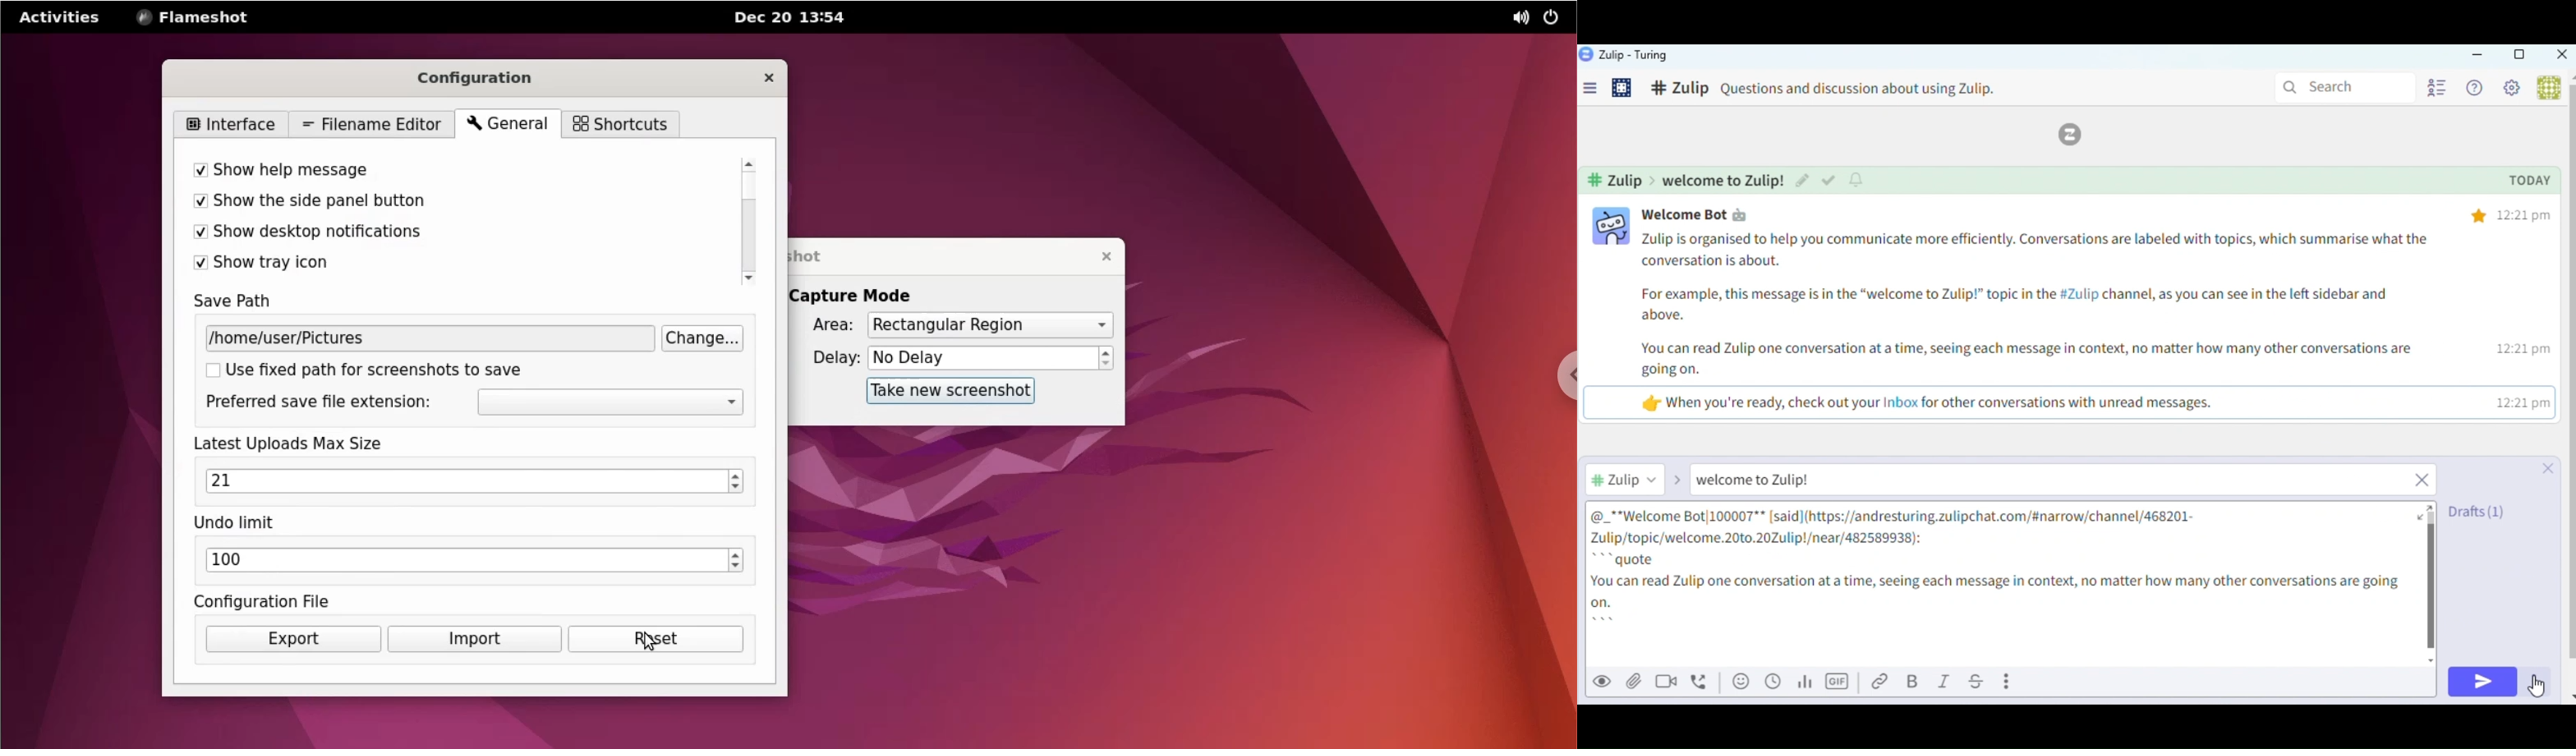  Describe the element at coordinates (1773, 682) in the screenshot. I see `Schedule` at that location.